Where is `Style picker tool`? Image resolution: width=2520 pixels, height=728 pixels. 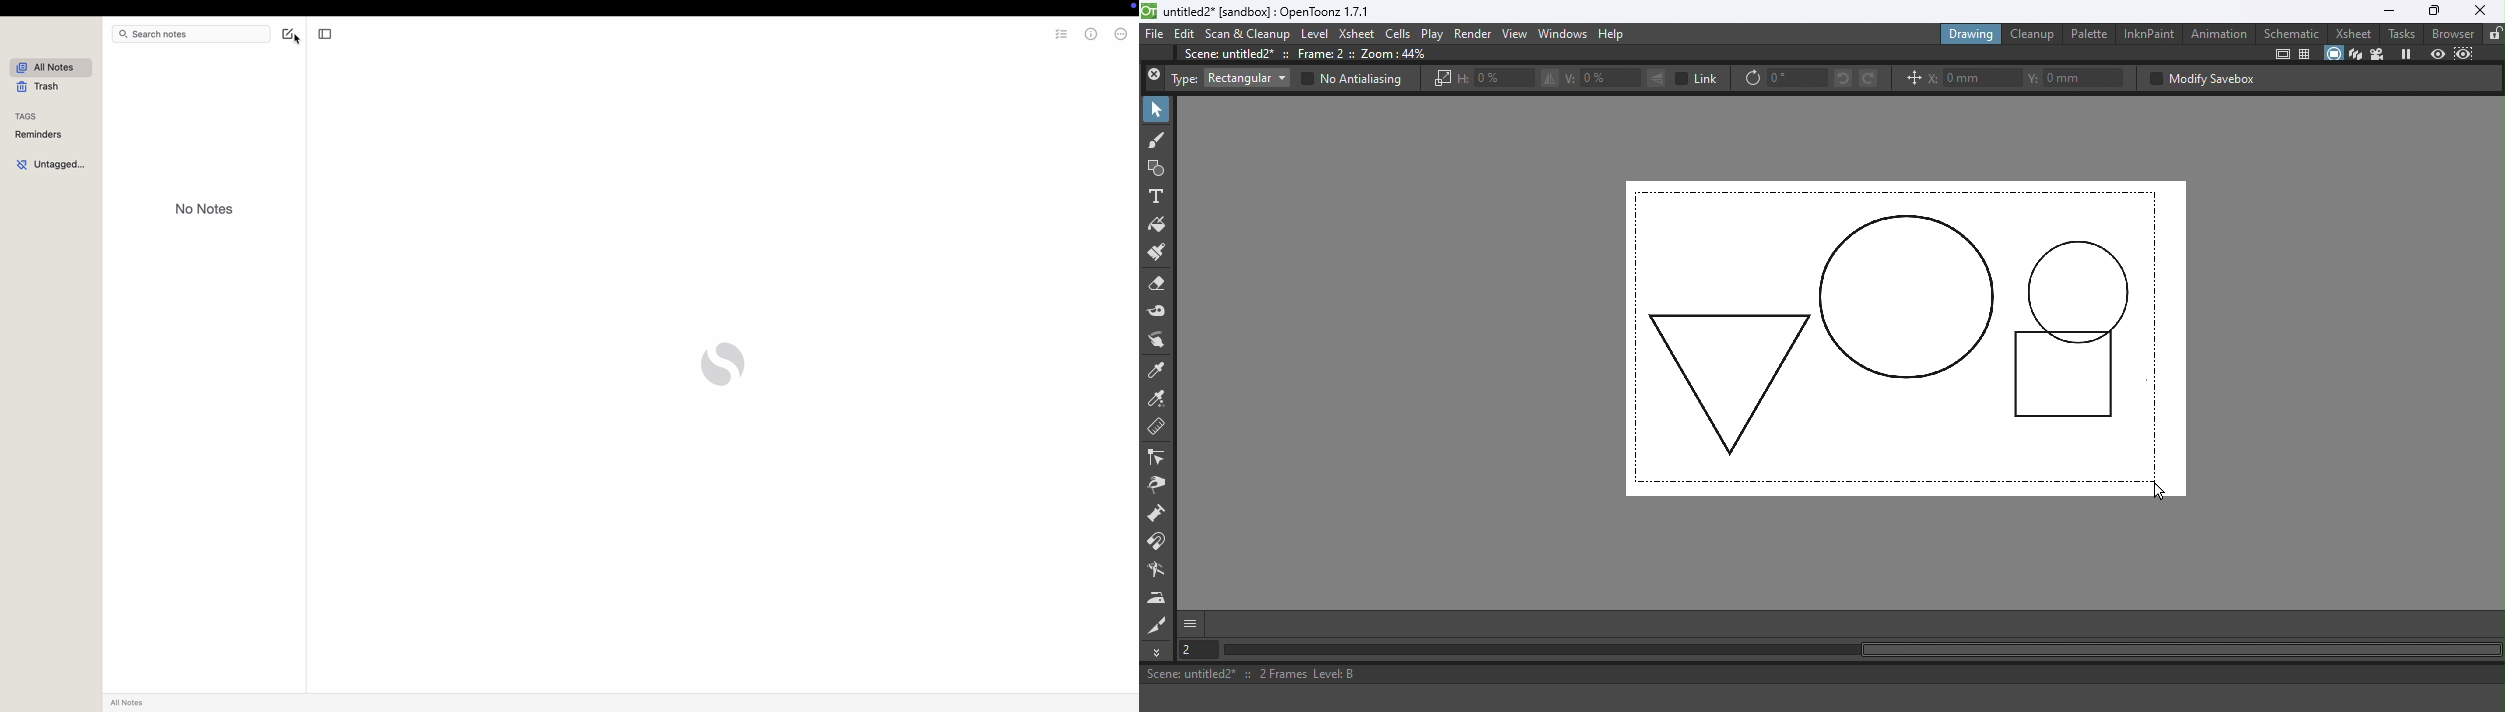
Style picker tool is located at coordinates (1159, 370).